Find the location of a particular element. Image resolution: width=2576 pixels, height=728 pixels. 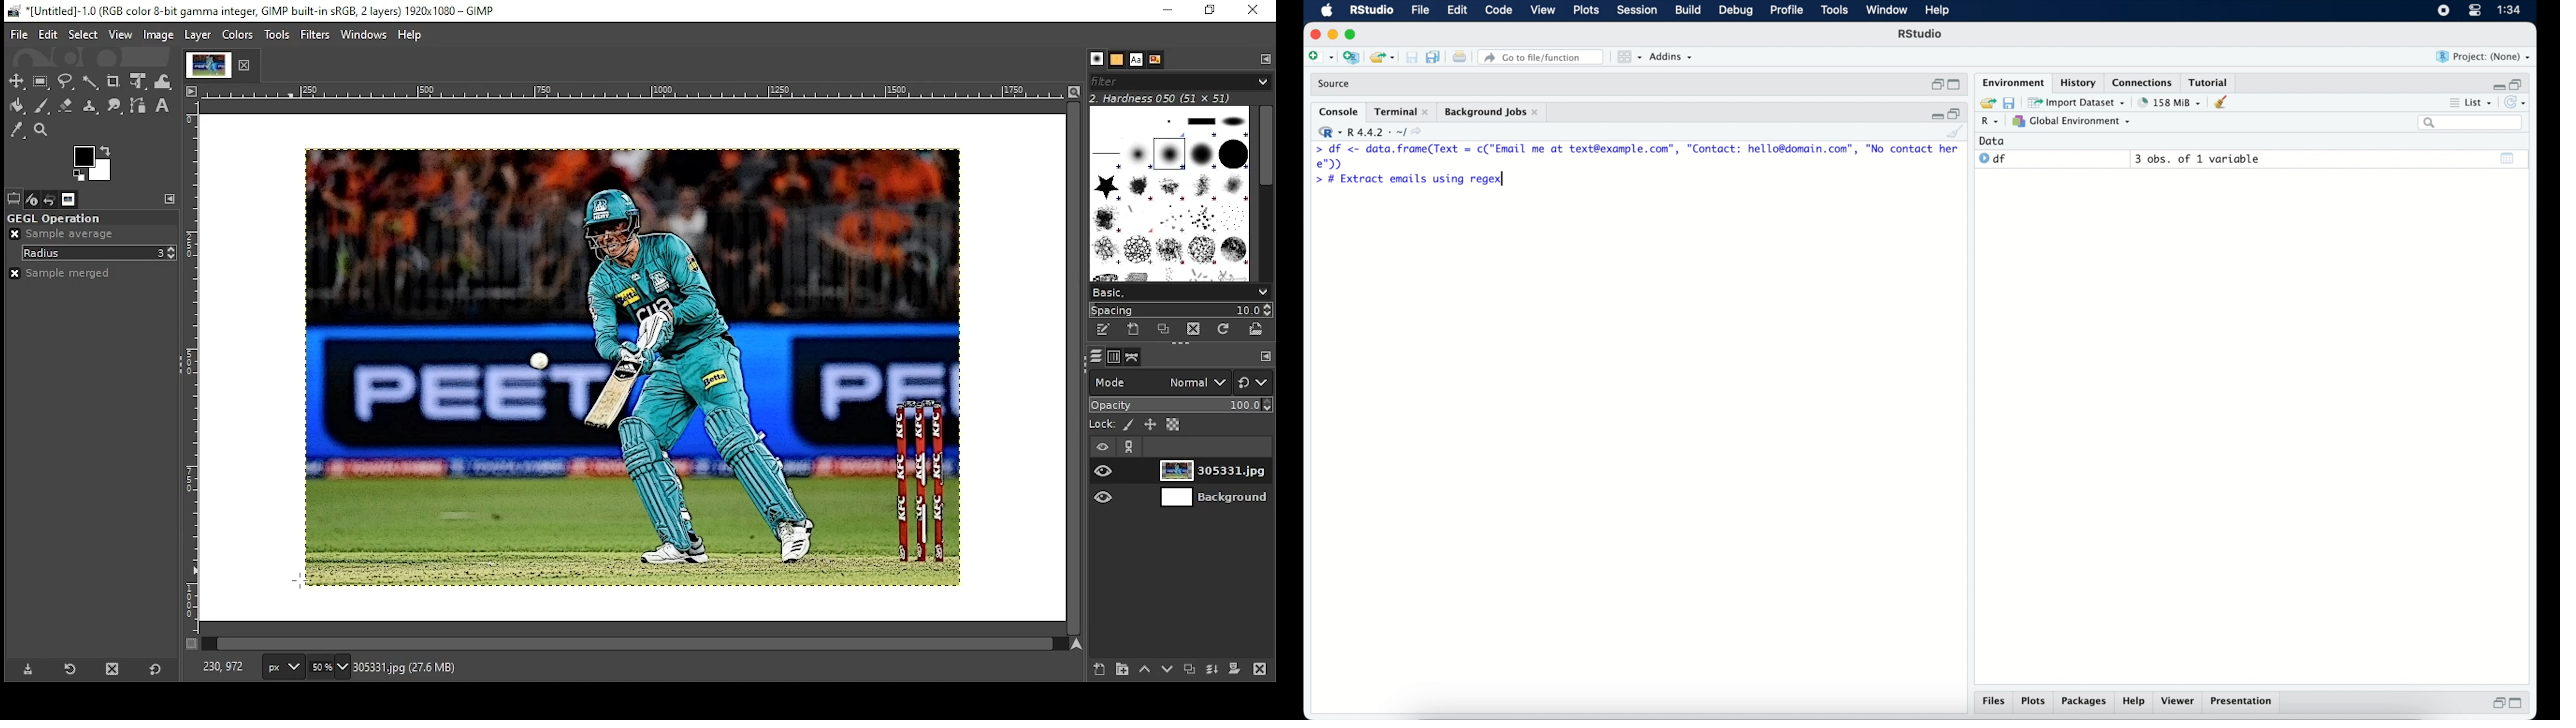

gegl operation is located at coordinates (55, 218).